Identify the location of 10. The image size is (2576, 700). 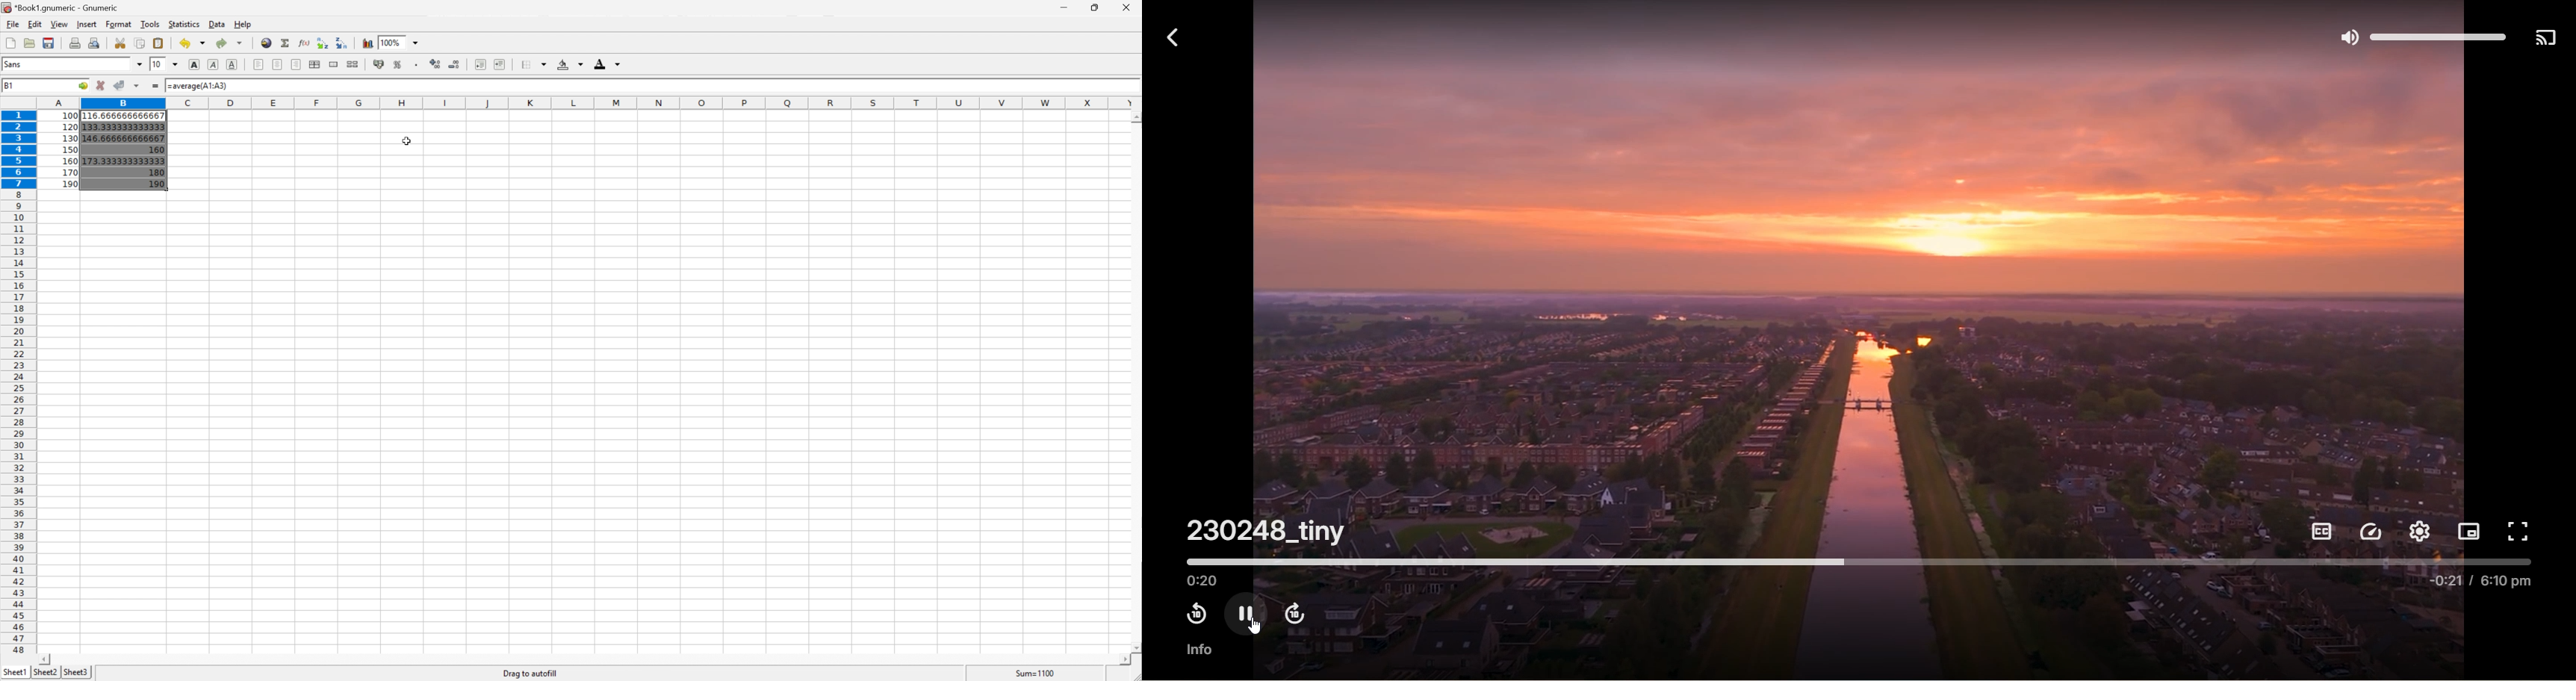
(158, 63).